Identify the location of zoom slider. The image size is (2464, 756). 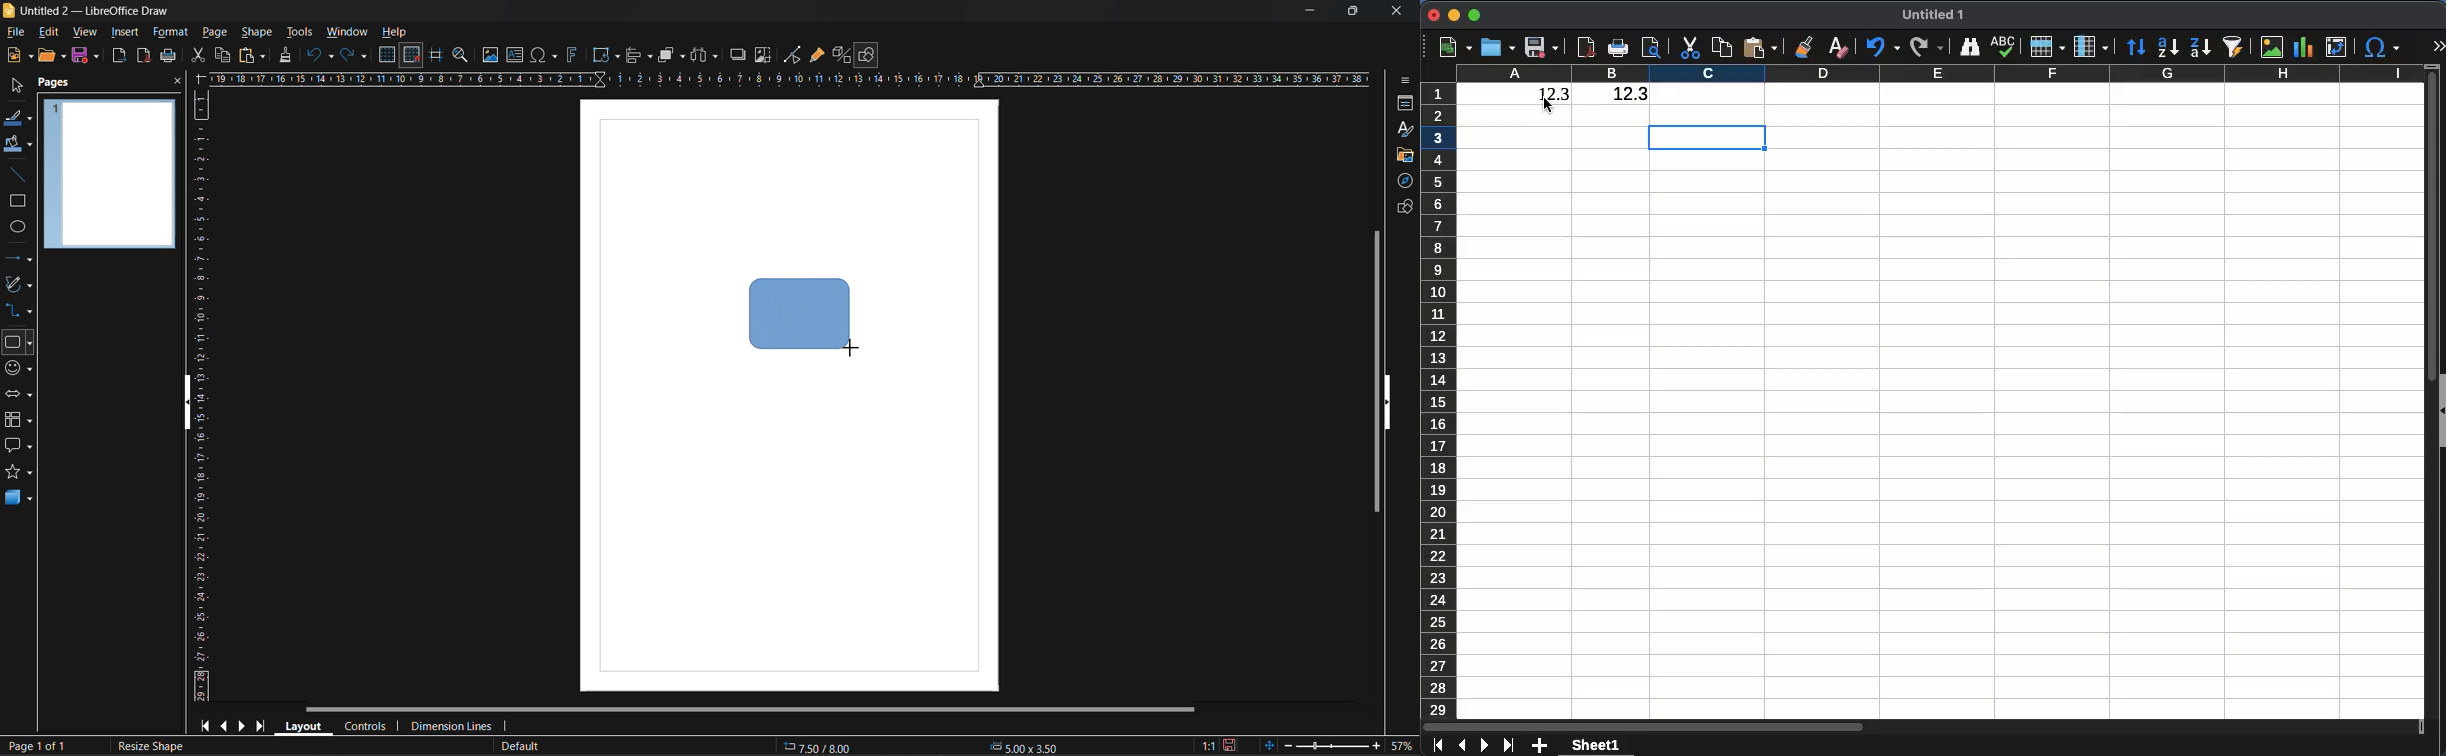
(1330, 745).